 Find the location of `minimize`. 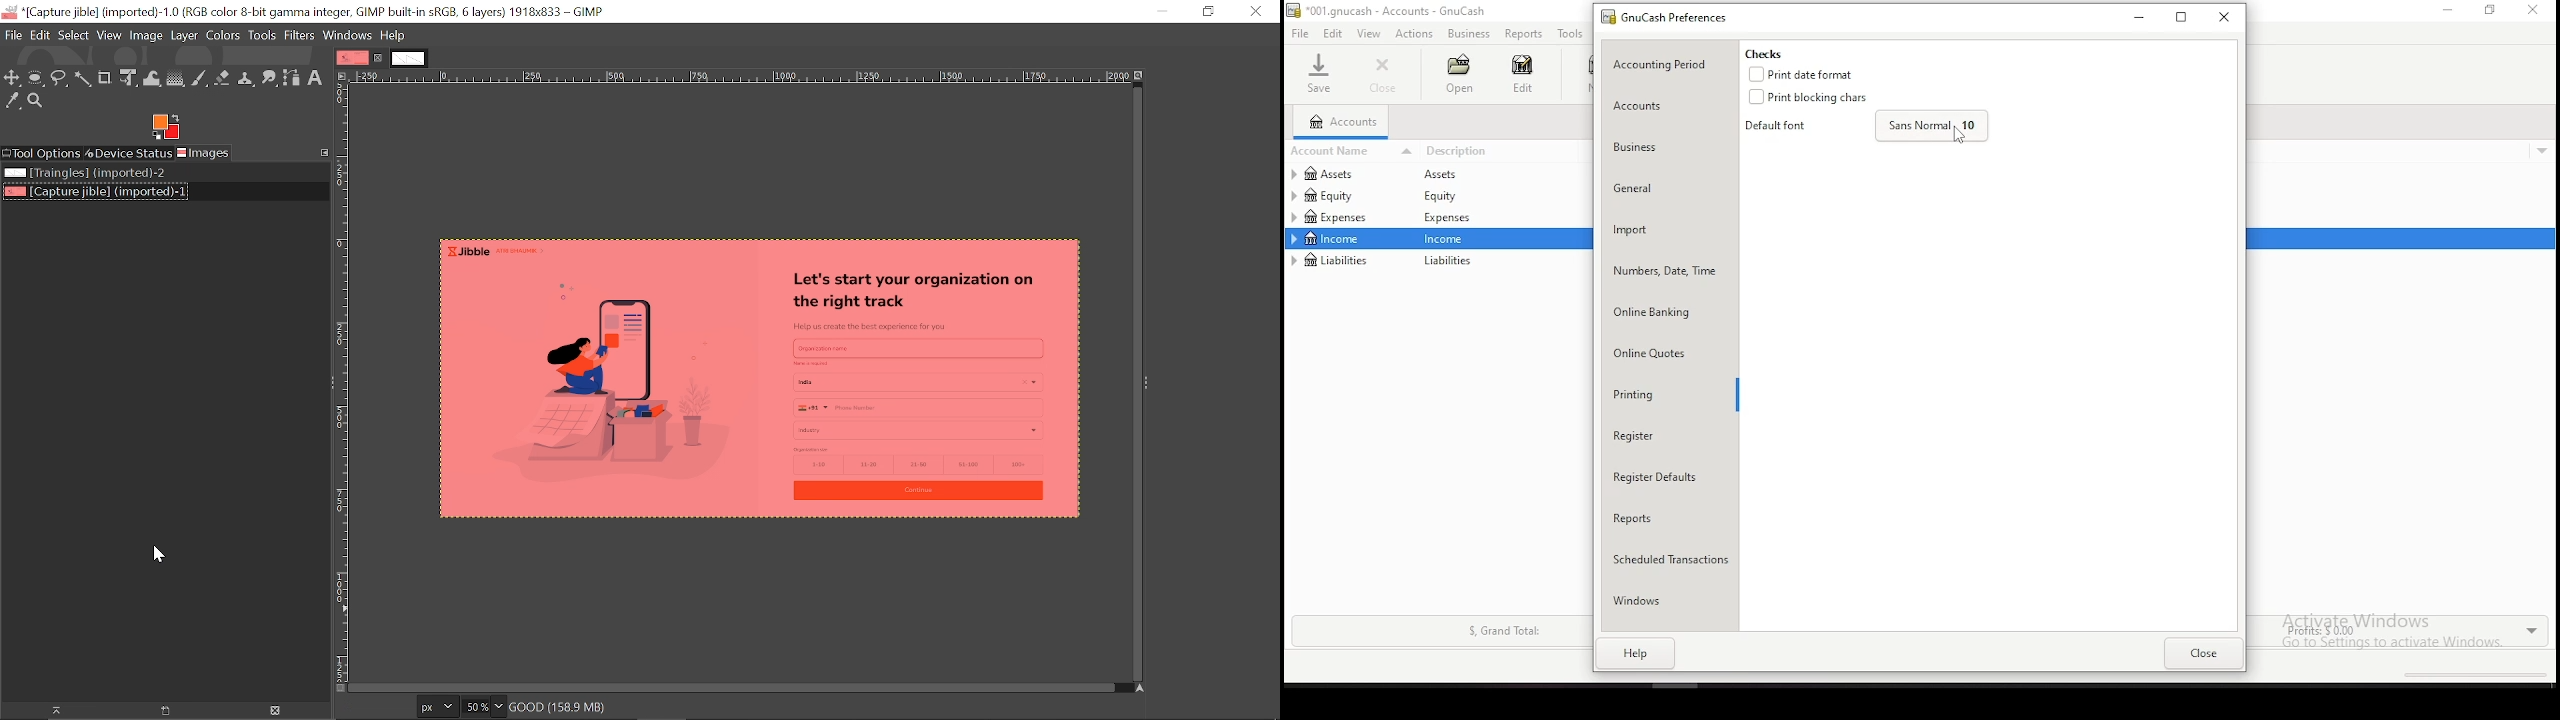

minimize is located at coordinates (2445, 10).